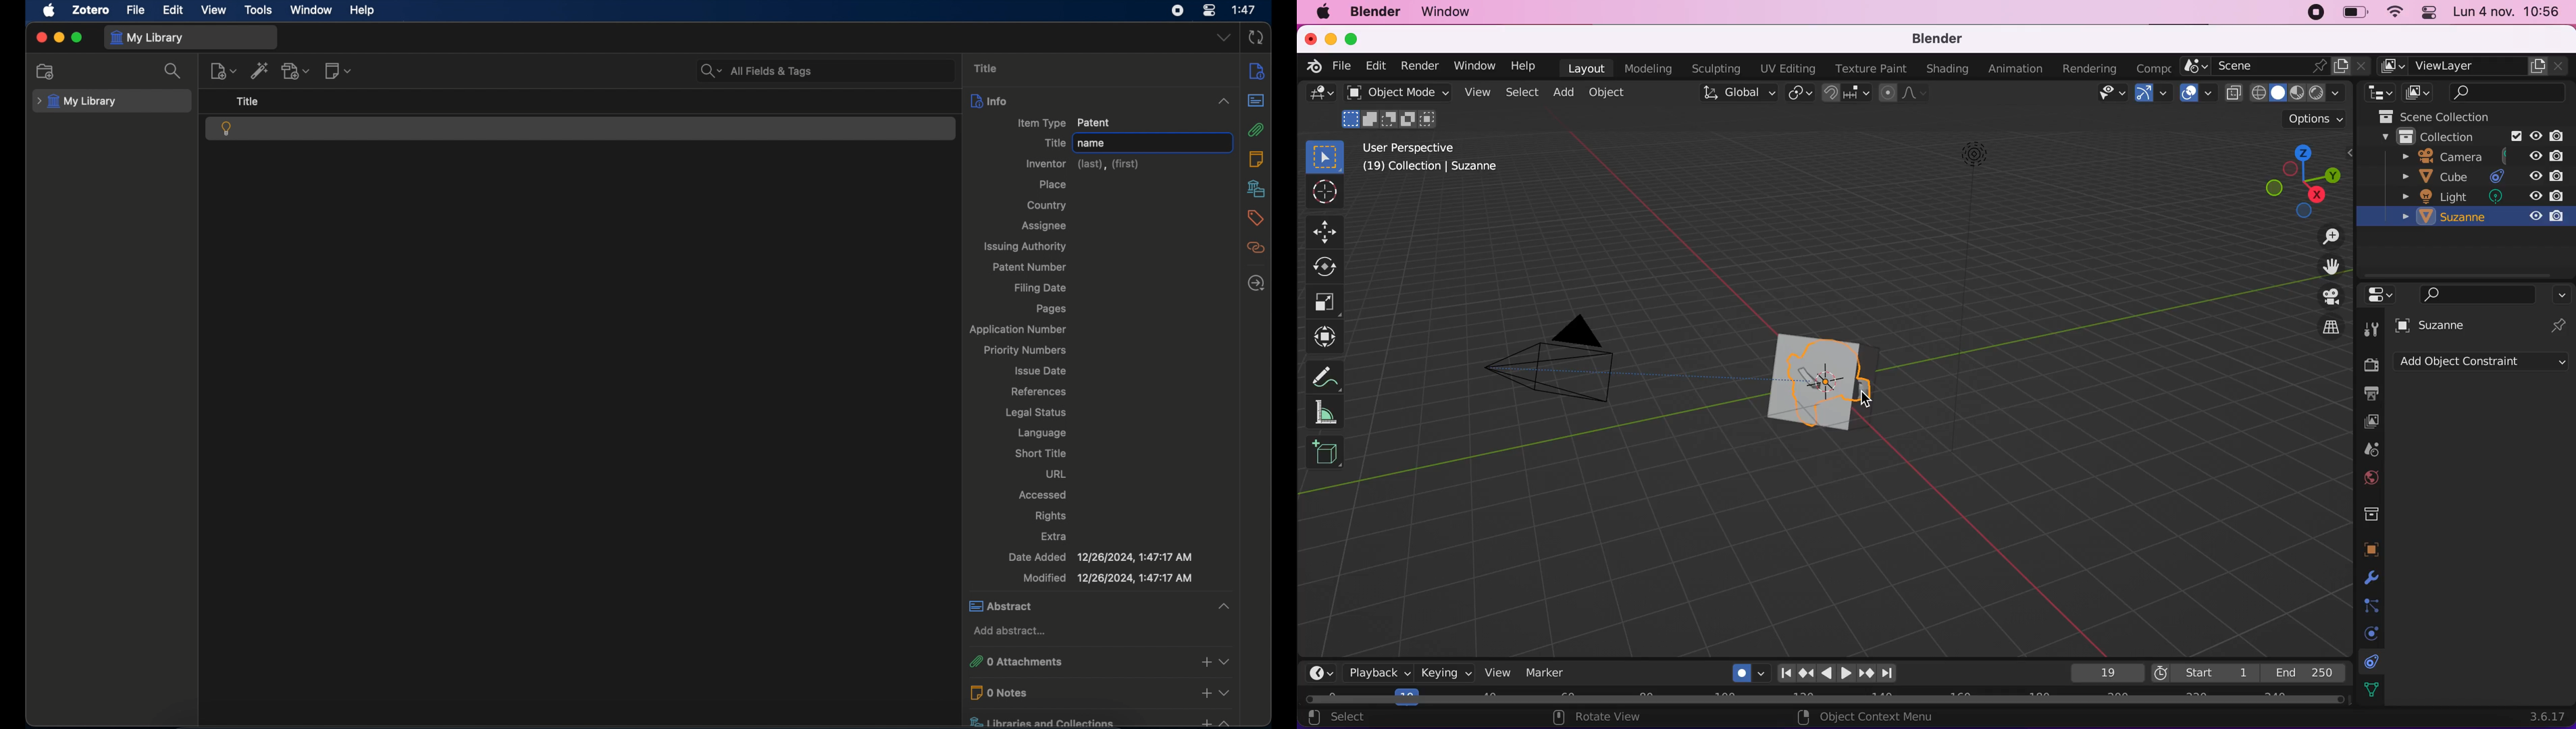 This screenshot has height=756, width=2576. What do you see at coordinates (1049, 206) in the screenshot?
I see `country` at bounding box center [1049, 206].